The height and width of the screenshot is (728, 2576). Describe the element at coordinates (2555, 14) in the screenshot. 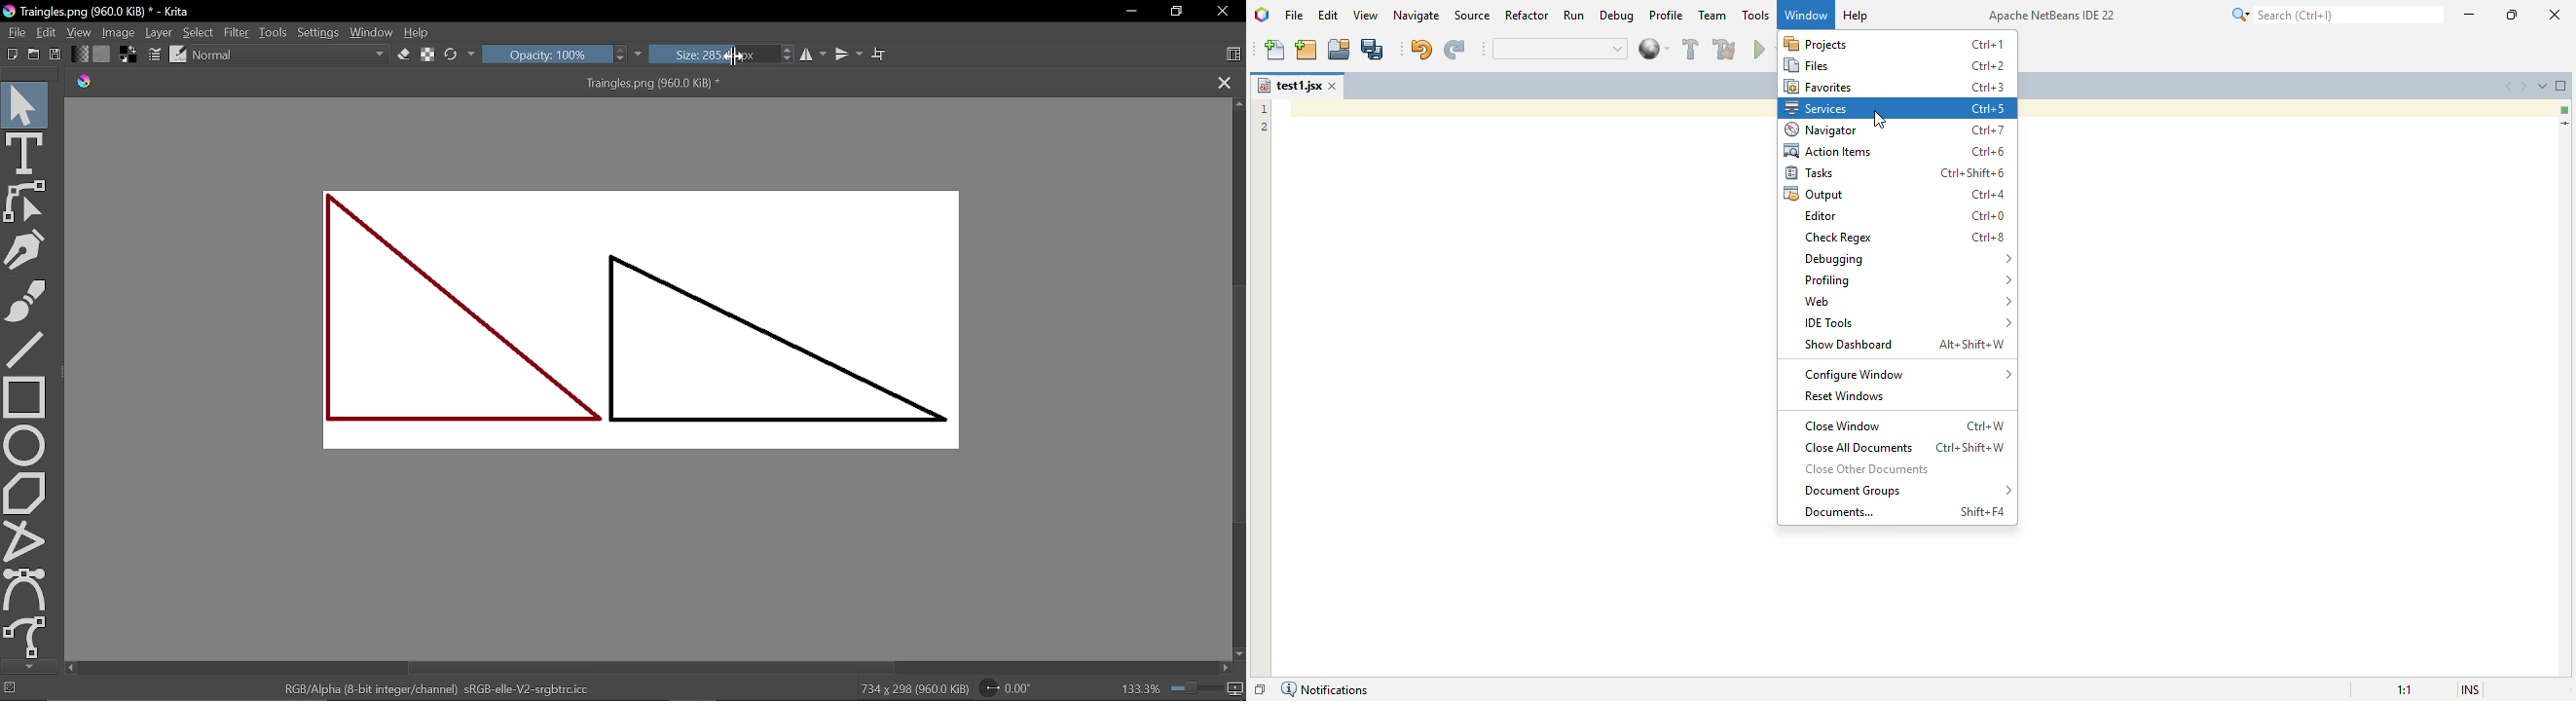

I see `close` at that location.